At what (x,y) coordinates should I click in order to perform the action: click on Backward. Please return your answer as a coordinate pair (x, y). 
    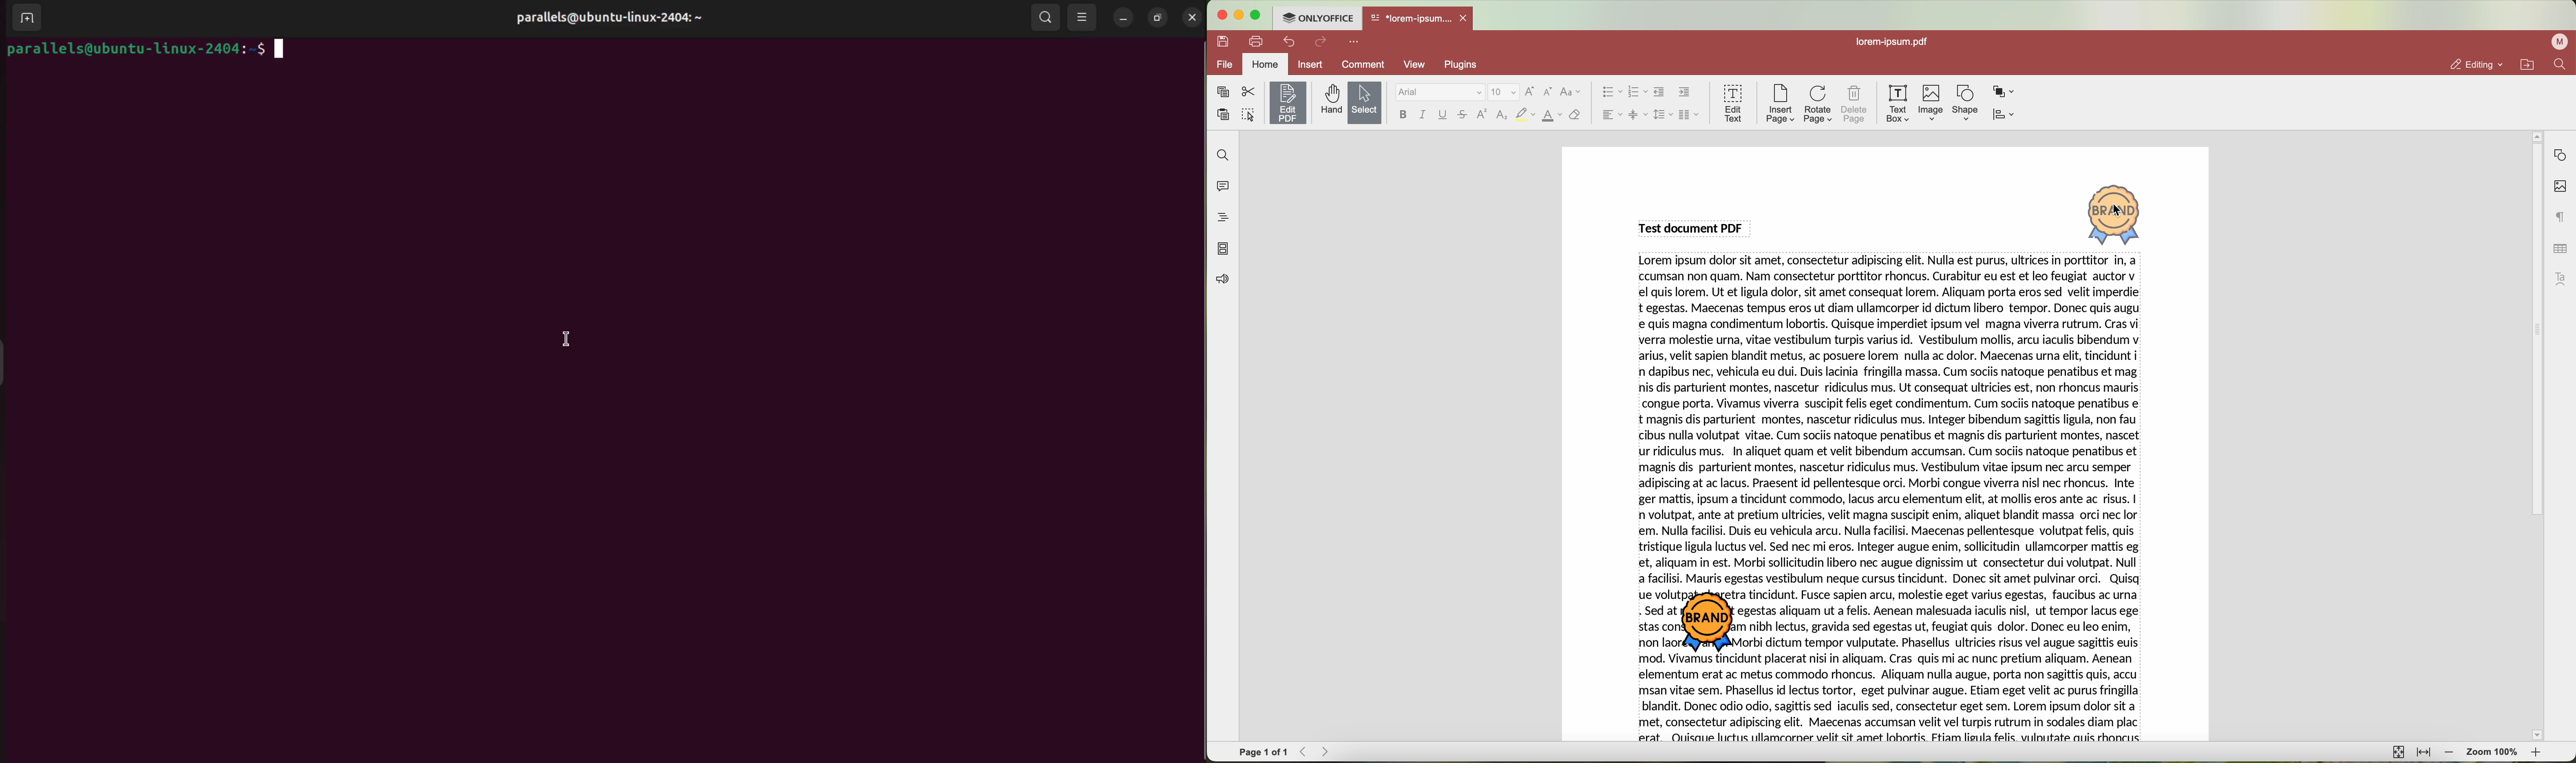
    Looking at the image, I should click on (1306, 751).